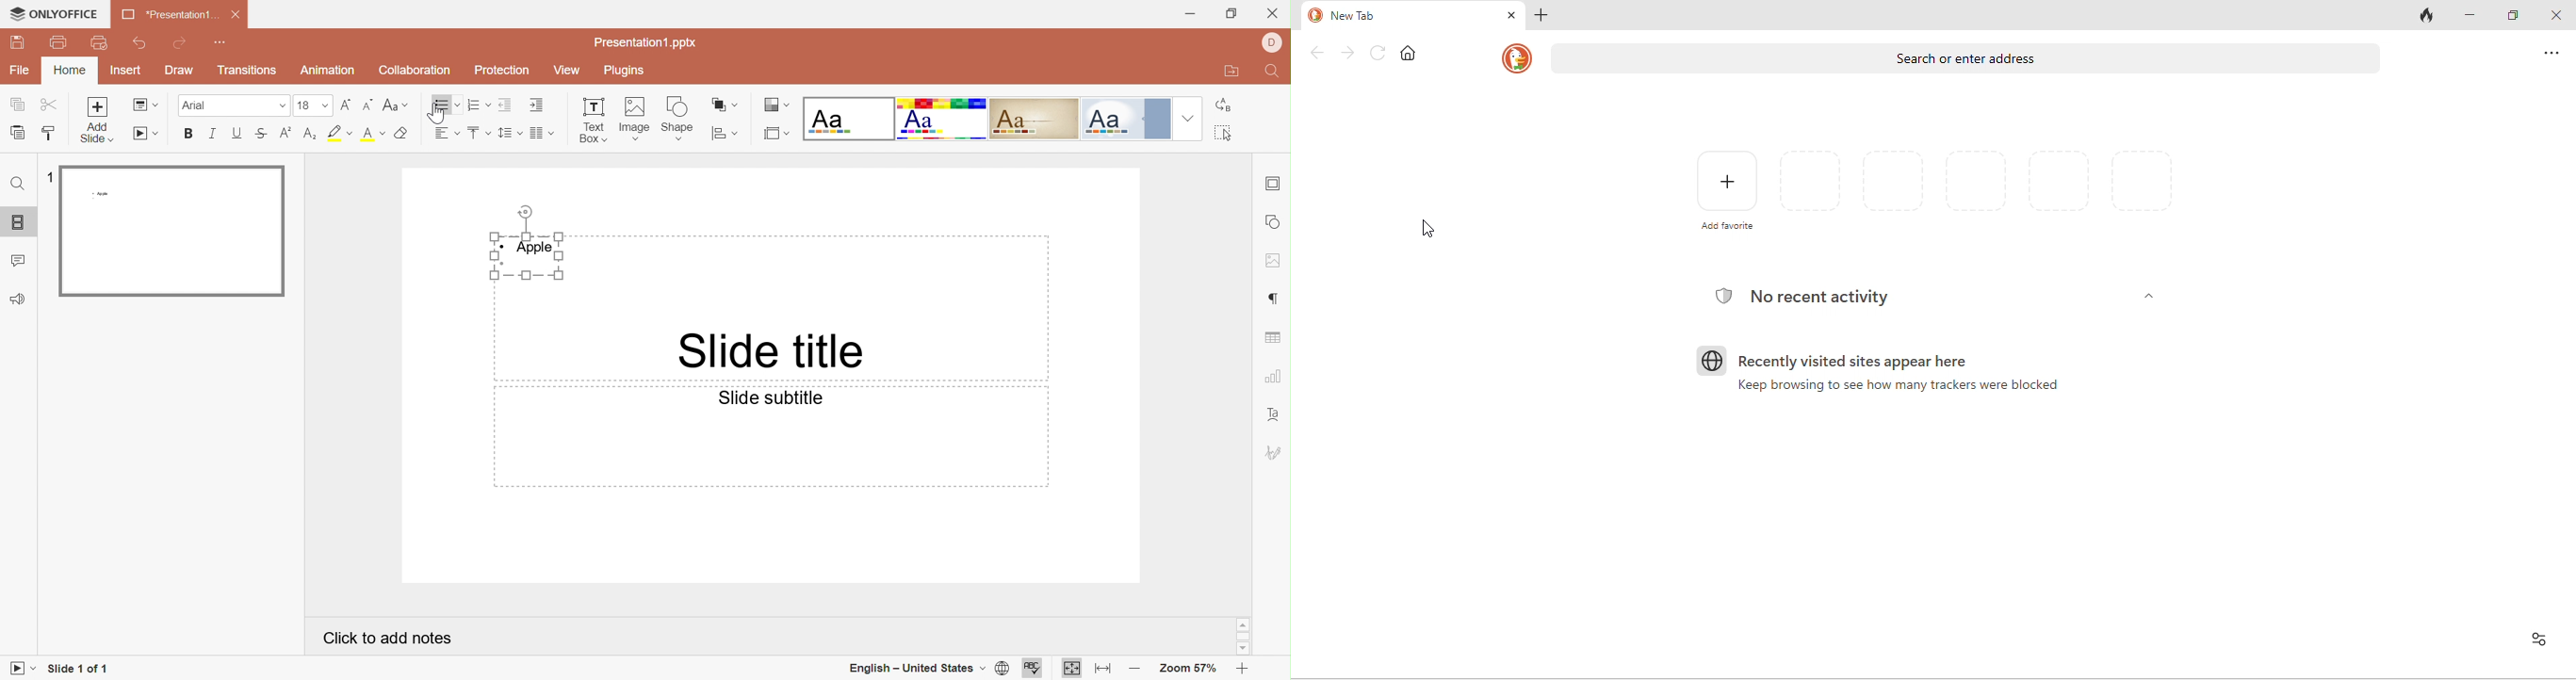  Describe the element at coordinates (1348, 54) in the screenshot. I see `forward` at that location.